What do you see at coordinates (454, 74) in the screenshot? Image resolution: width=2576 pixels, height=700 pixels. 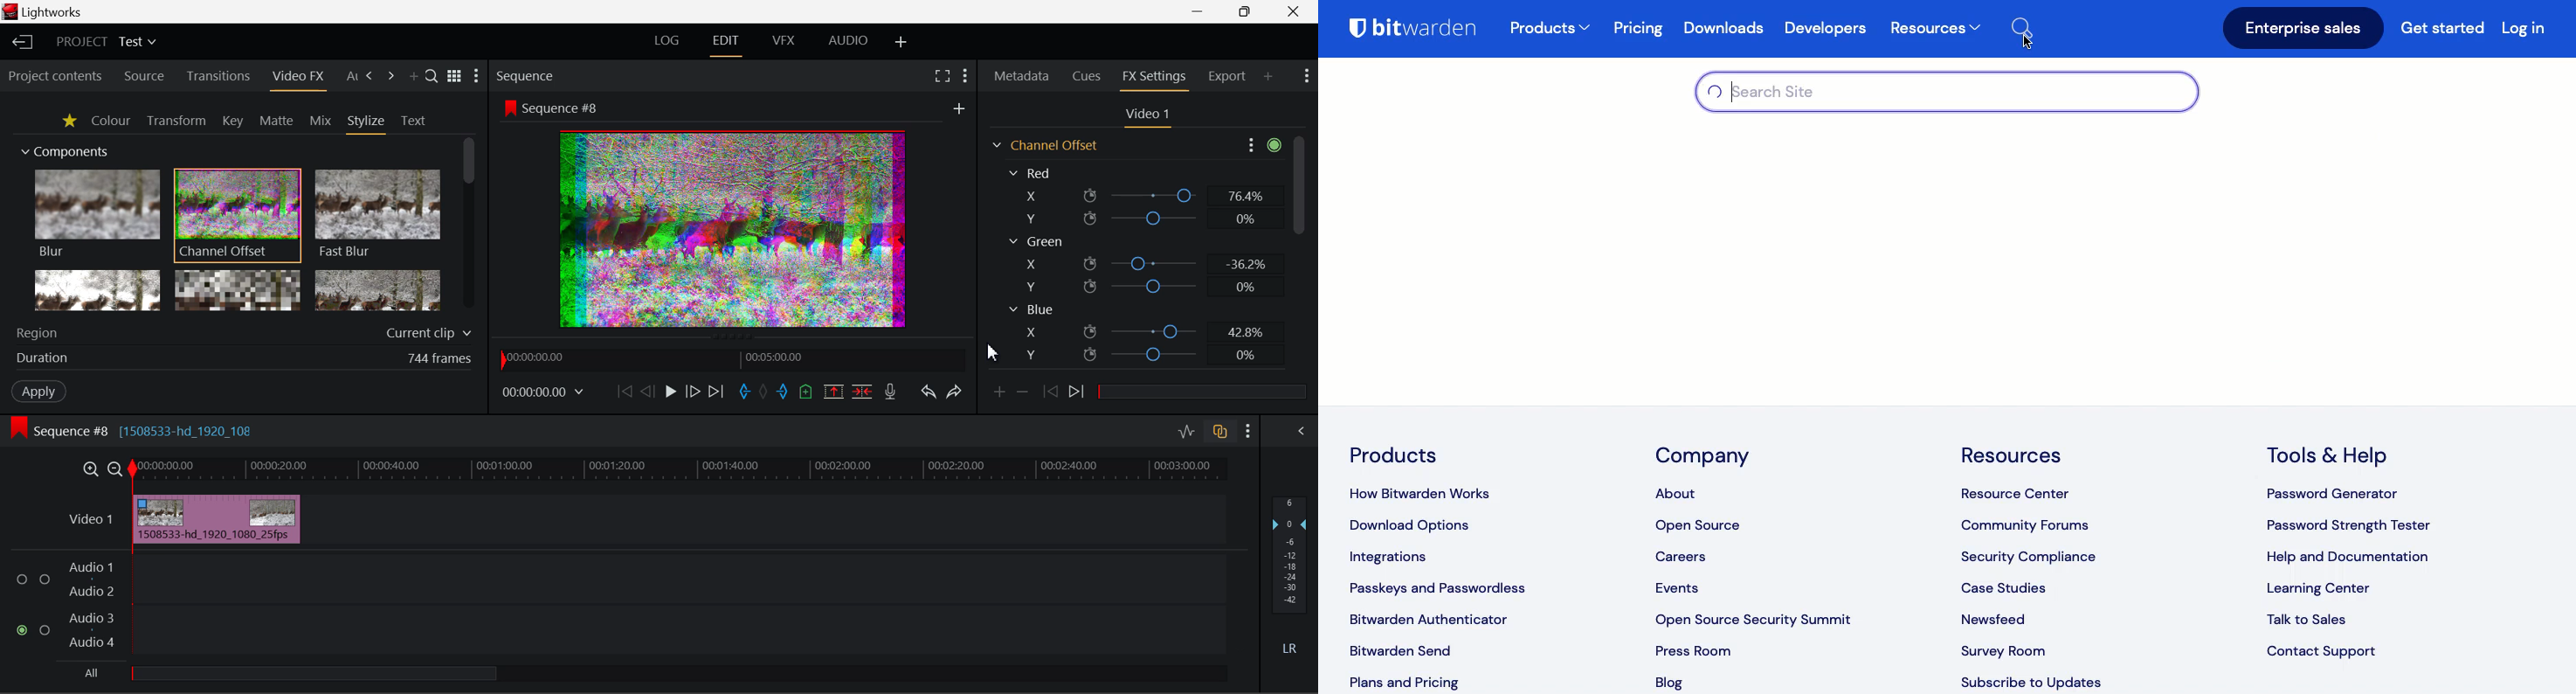 I see `Toggle between title and list view` at bounding box center [454, 74].